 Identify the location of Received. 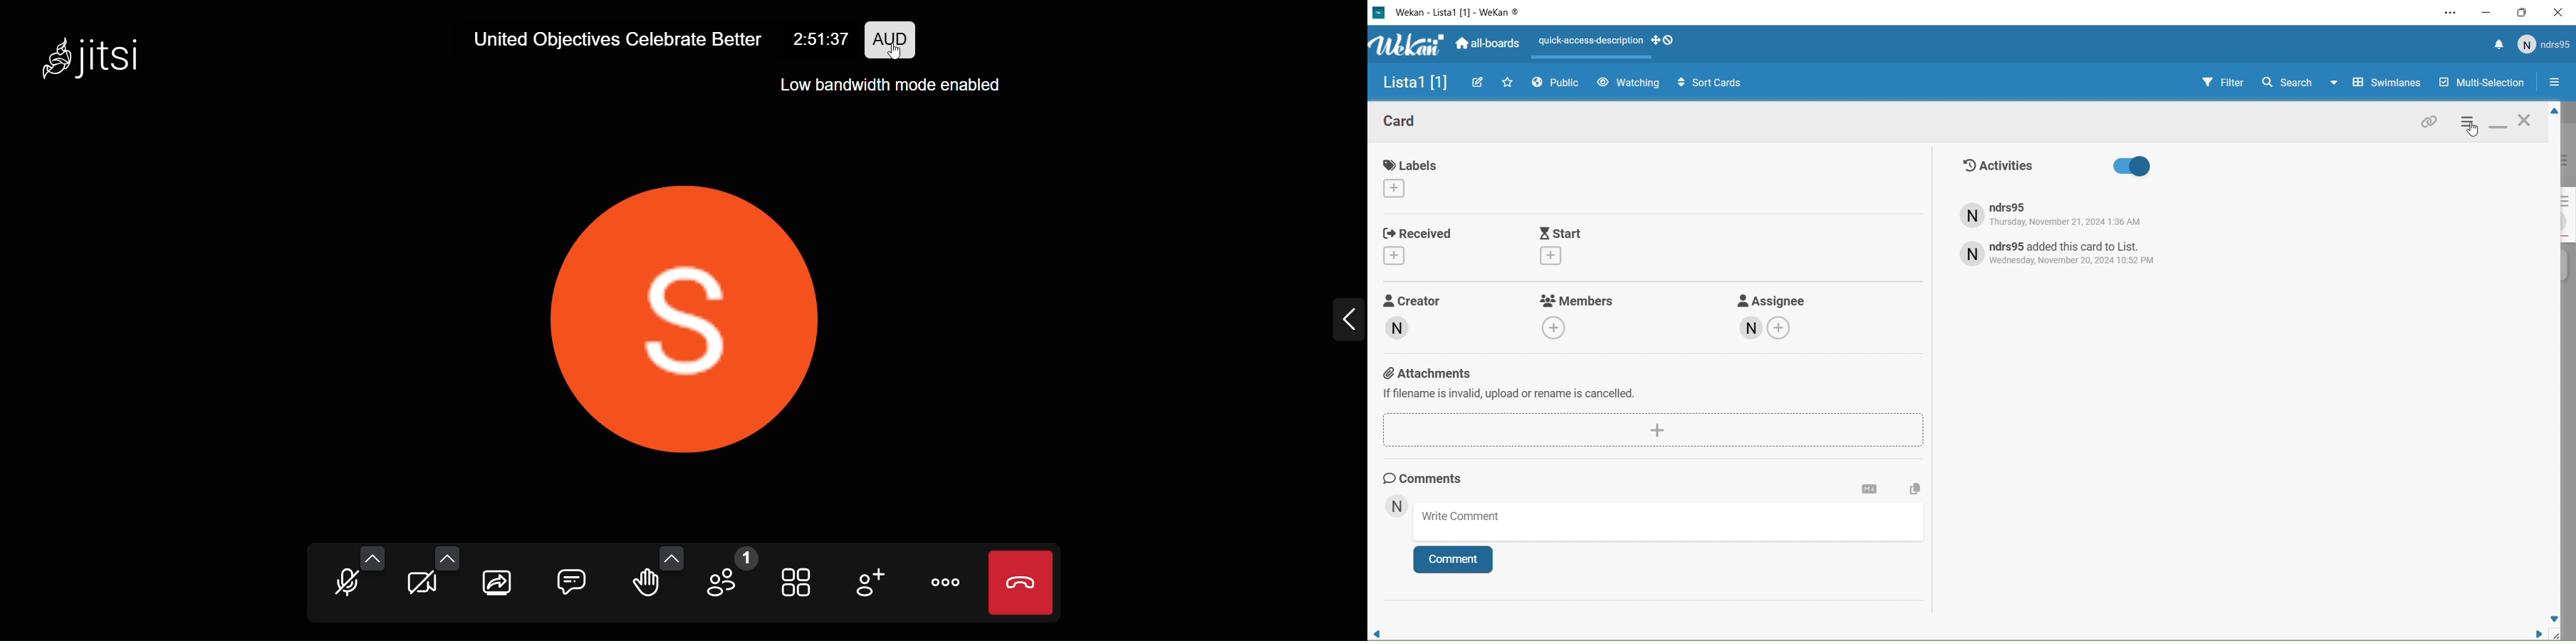
(1422, 249).